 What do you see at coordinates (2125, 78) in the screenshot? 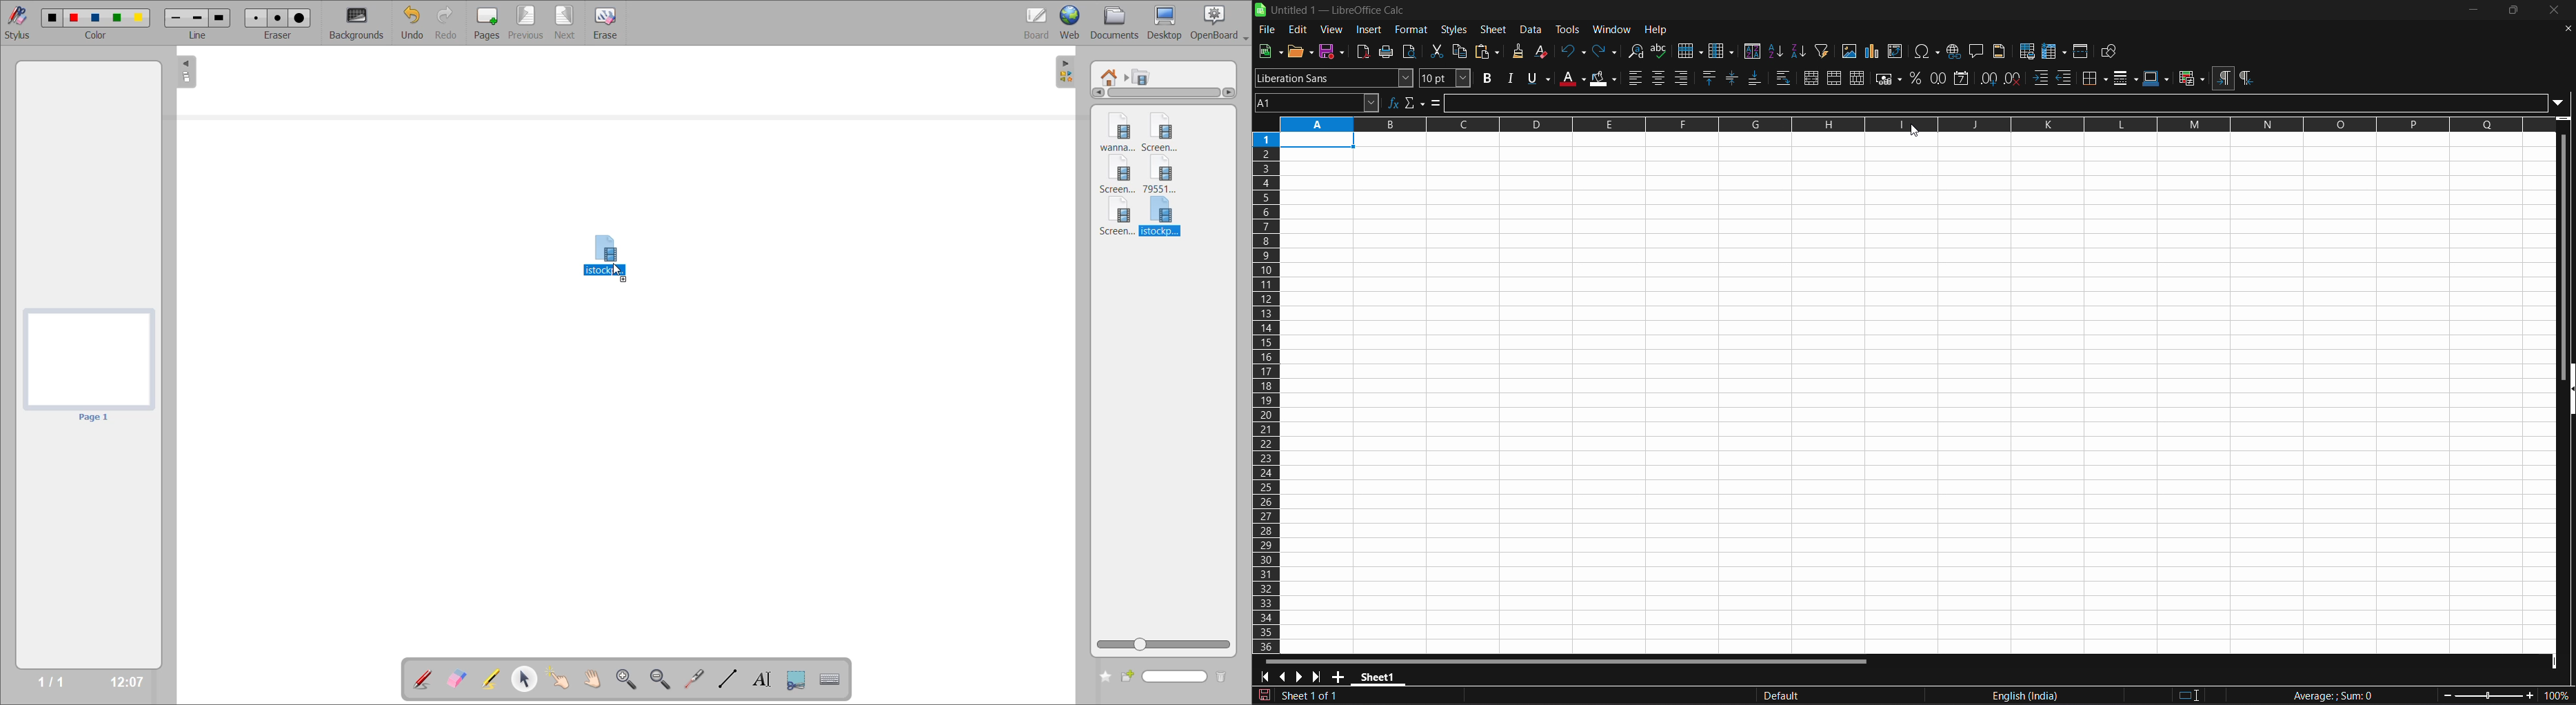
I see `border styles` at bounding box center [2125, 78].